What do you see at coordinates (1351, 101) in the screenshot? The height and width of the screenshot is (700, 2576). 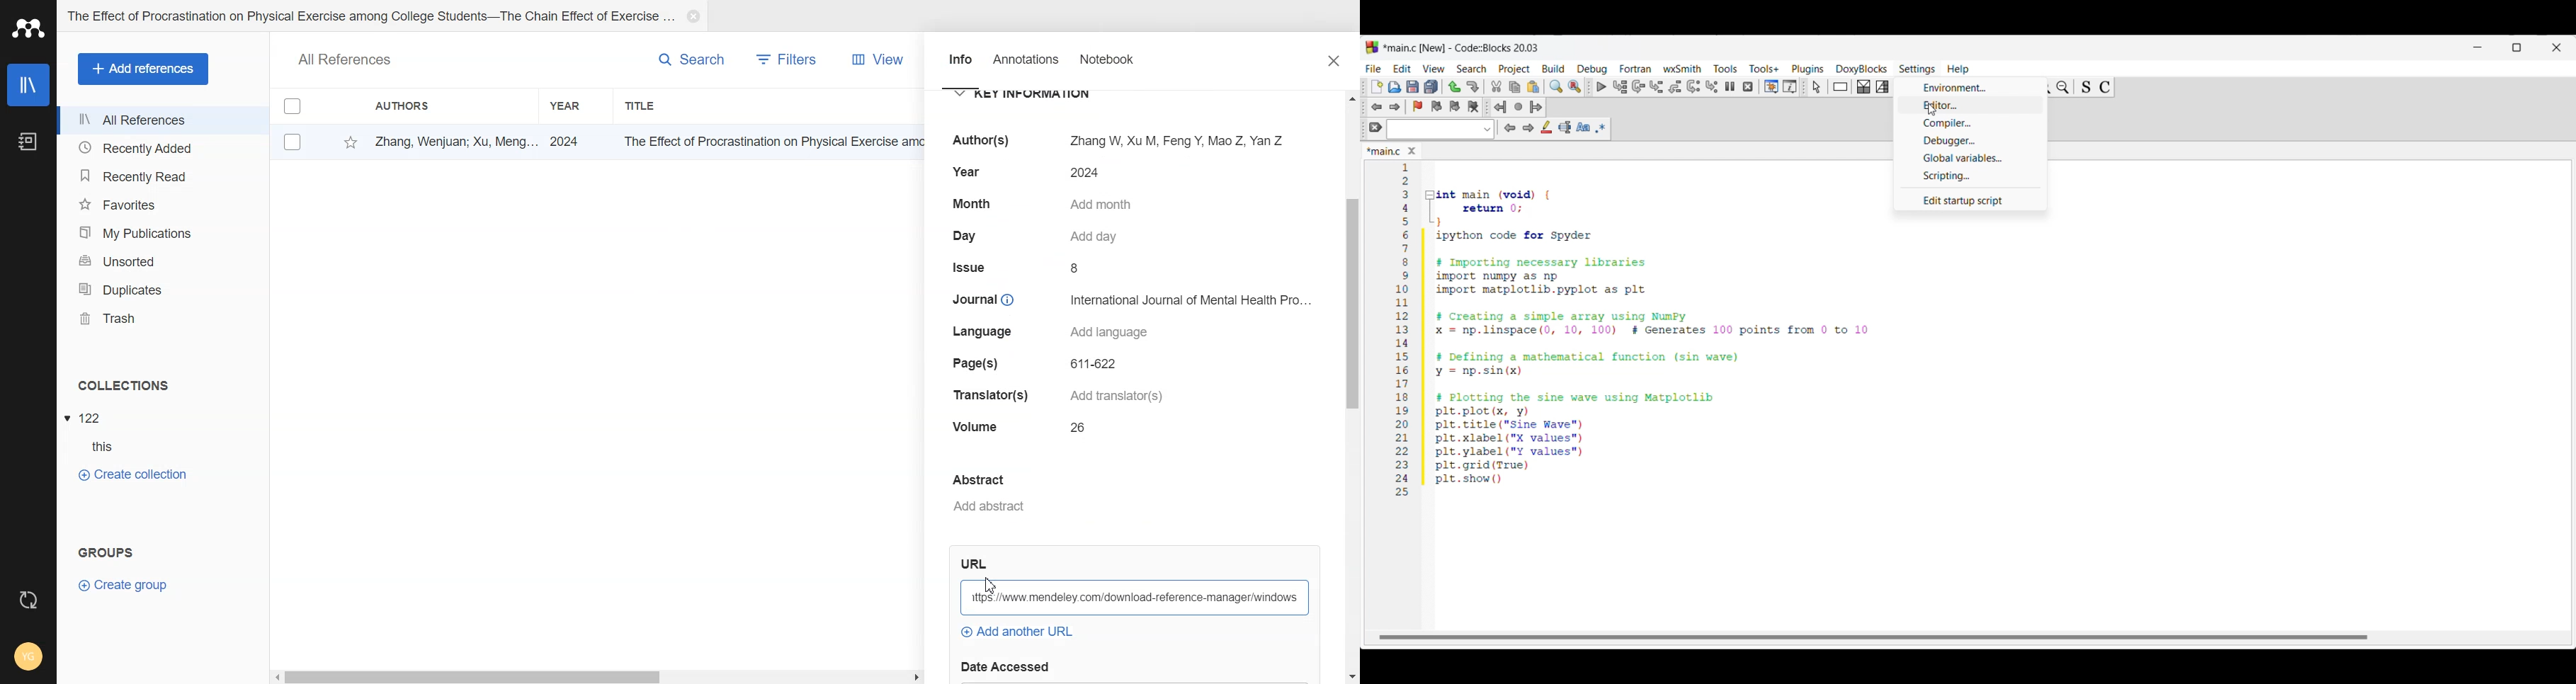 I see `Up` at bounding box center [1351, 101].